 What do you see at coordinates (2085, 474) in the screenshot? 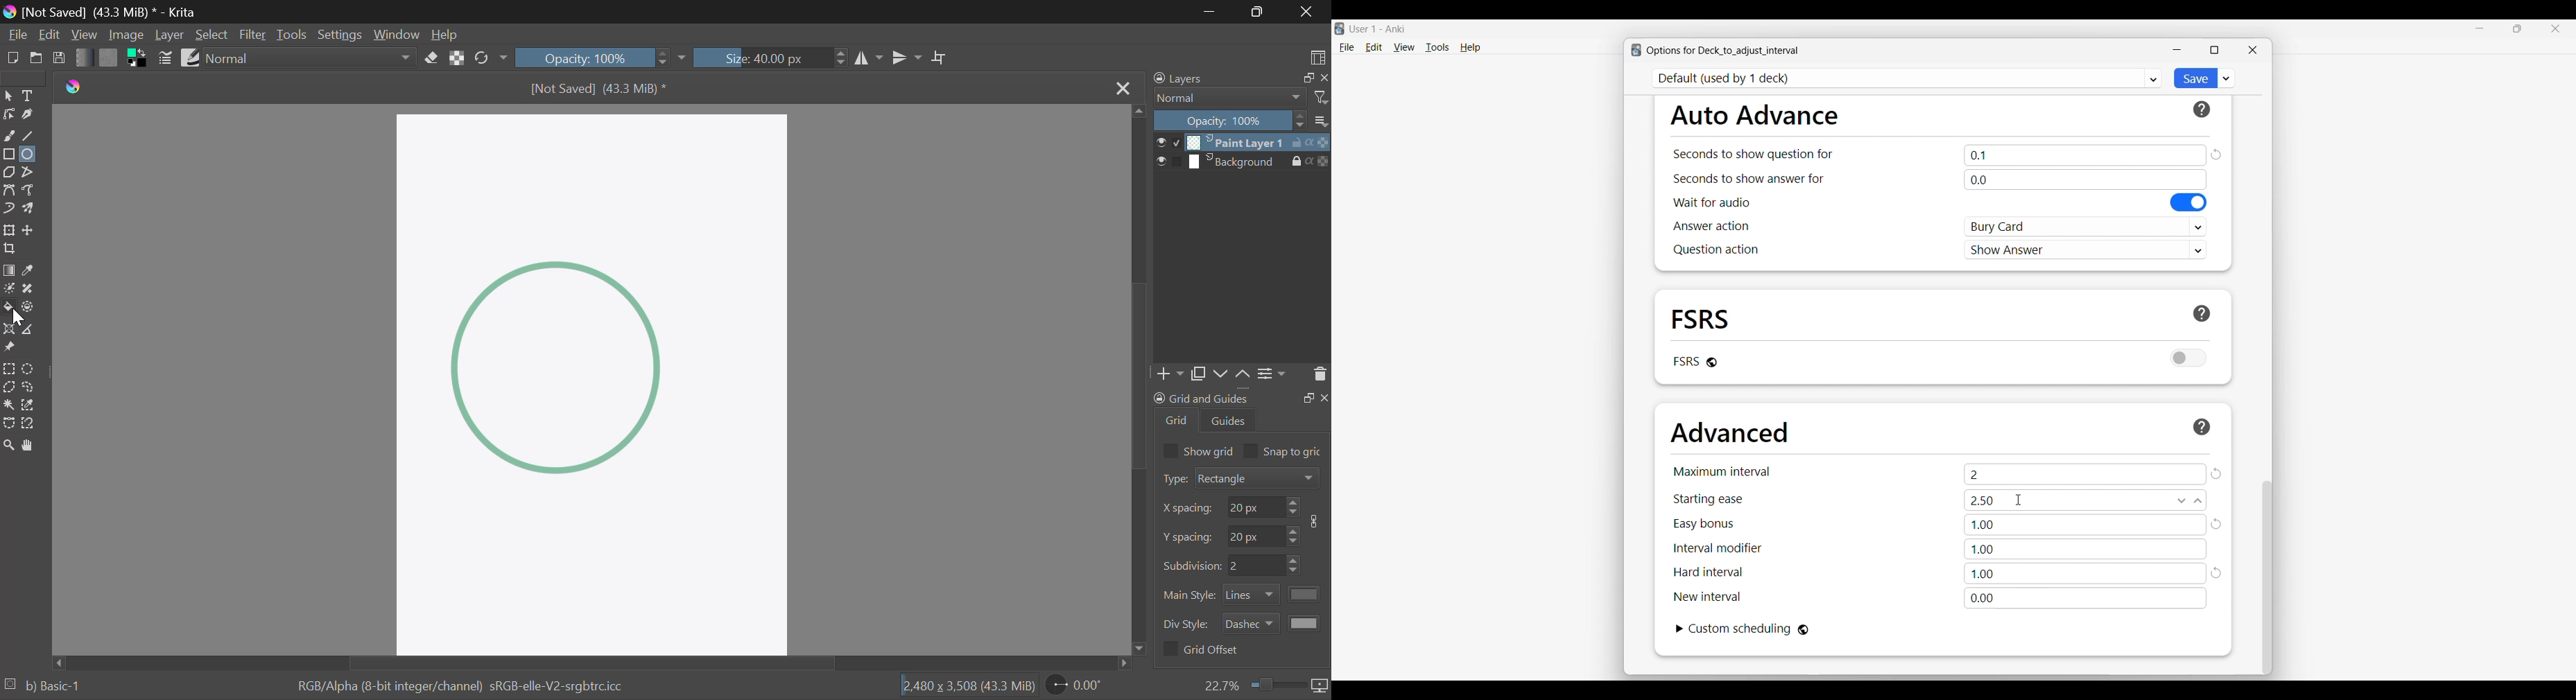
I see `2` at bounding box center [2085, 474].